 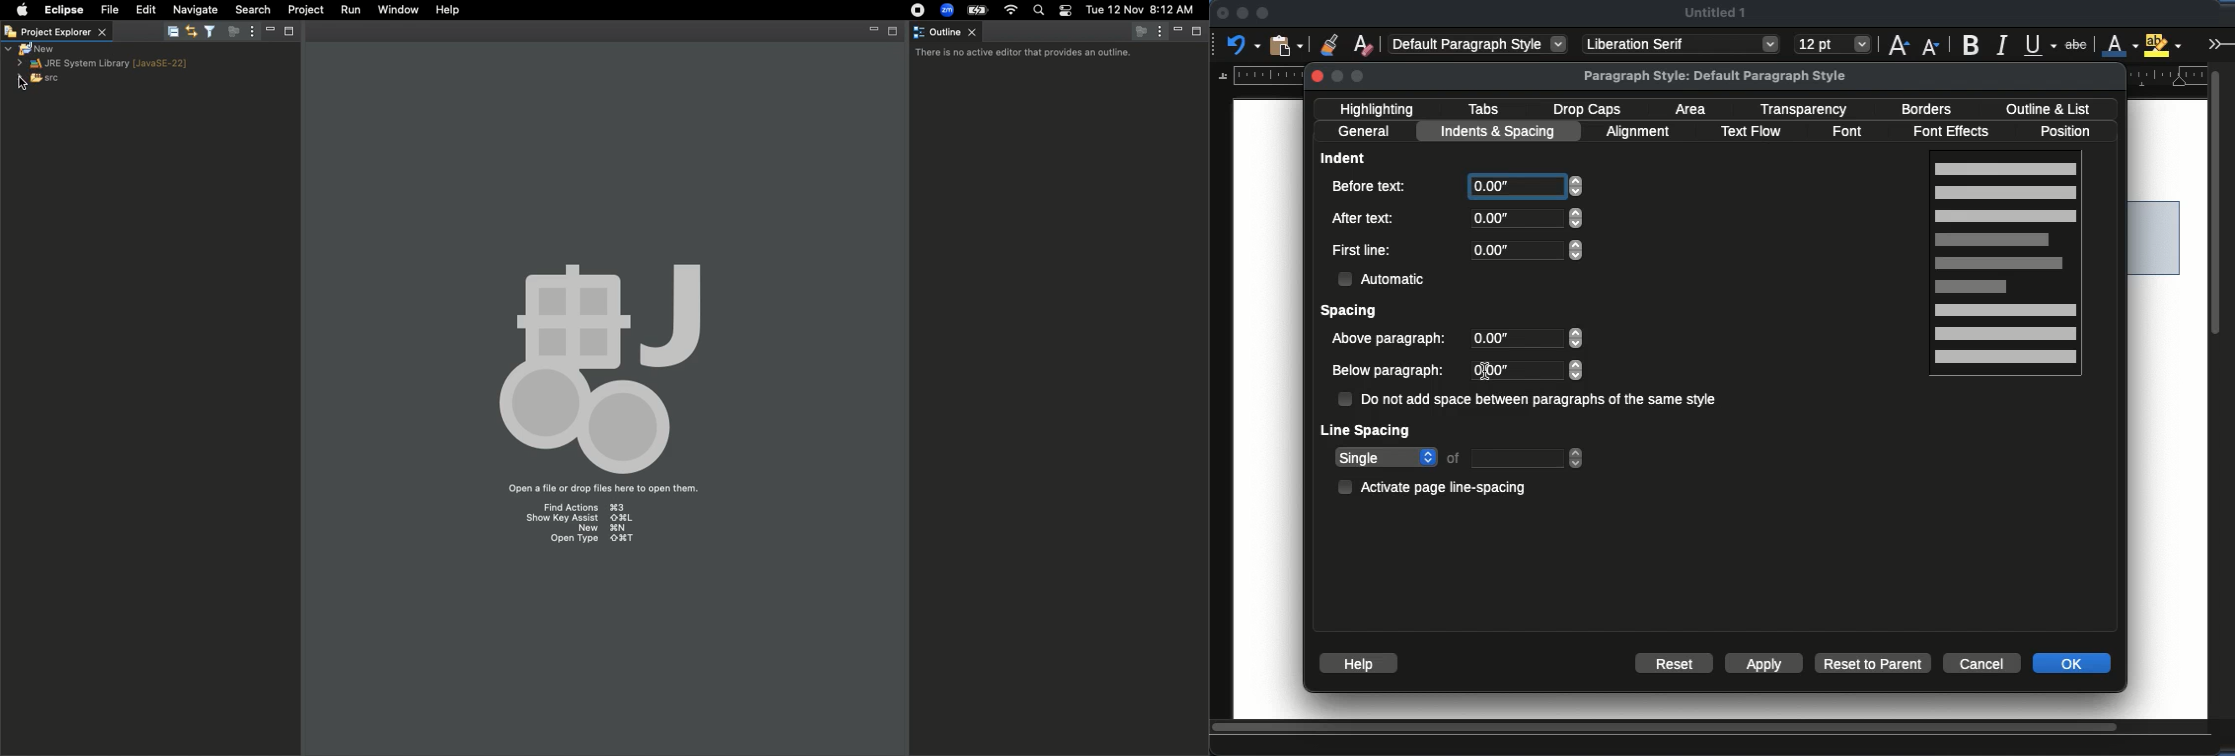 What do you see at coordinates (1641, 132) in the screenshot?
I see `alignment` at bounding box center [1641, 132].